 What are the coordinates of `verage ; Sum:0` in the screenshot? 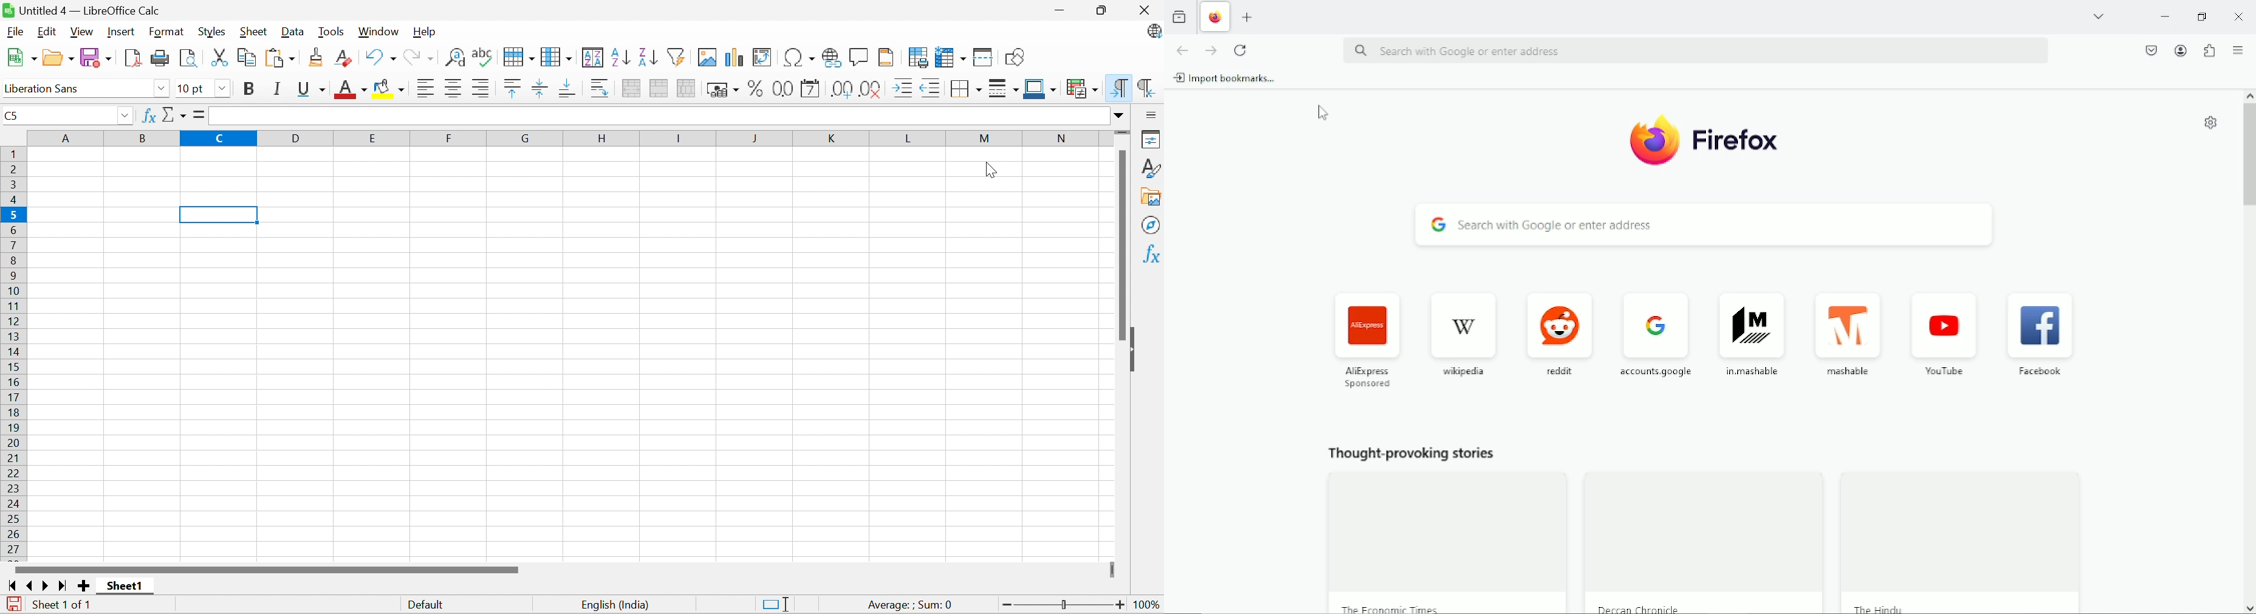 It's located at (911, 605).